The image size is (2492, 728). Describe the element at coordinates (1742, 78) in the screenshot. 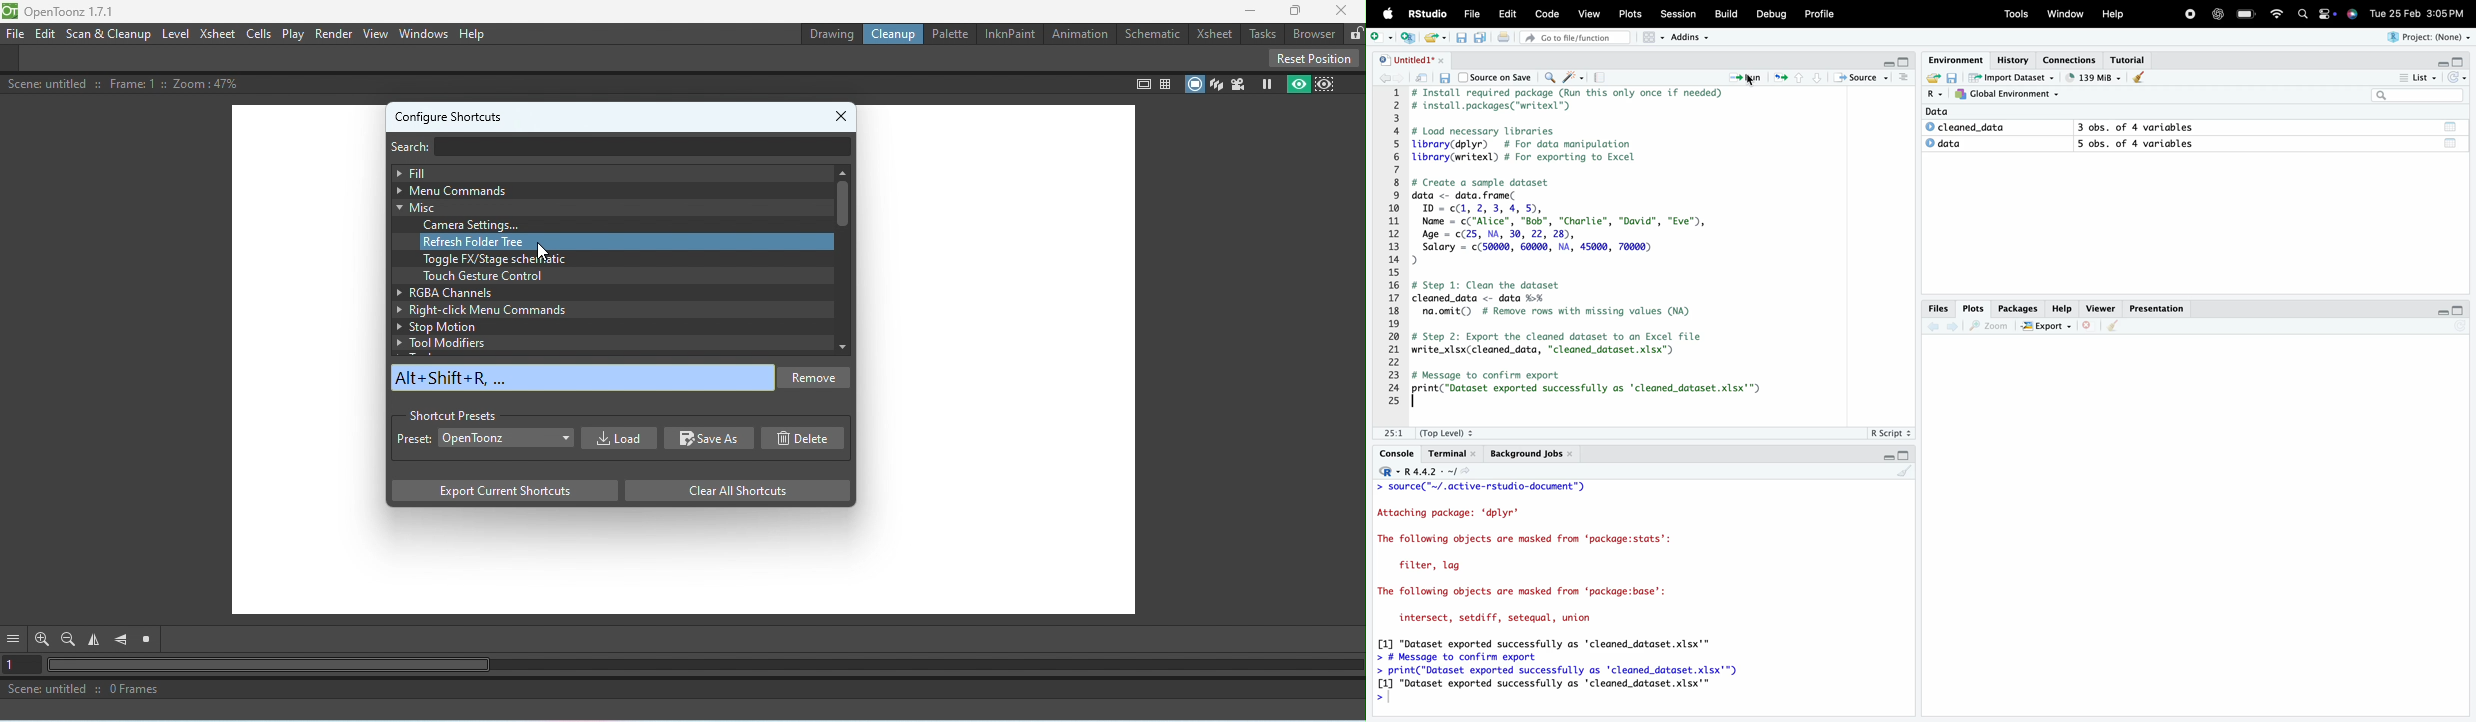

I see `Run the current line or selection (Ctrl + Enter)` at that location.